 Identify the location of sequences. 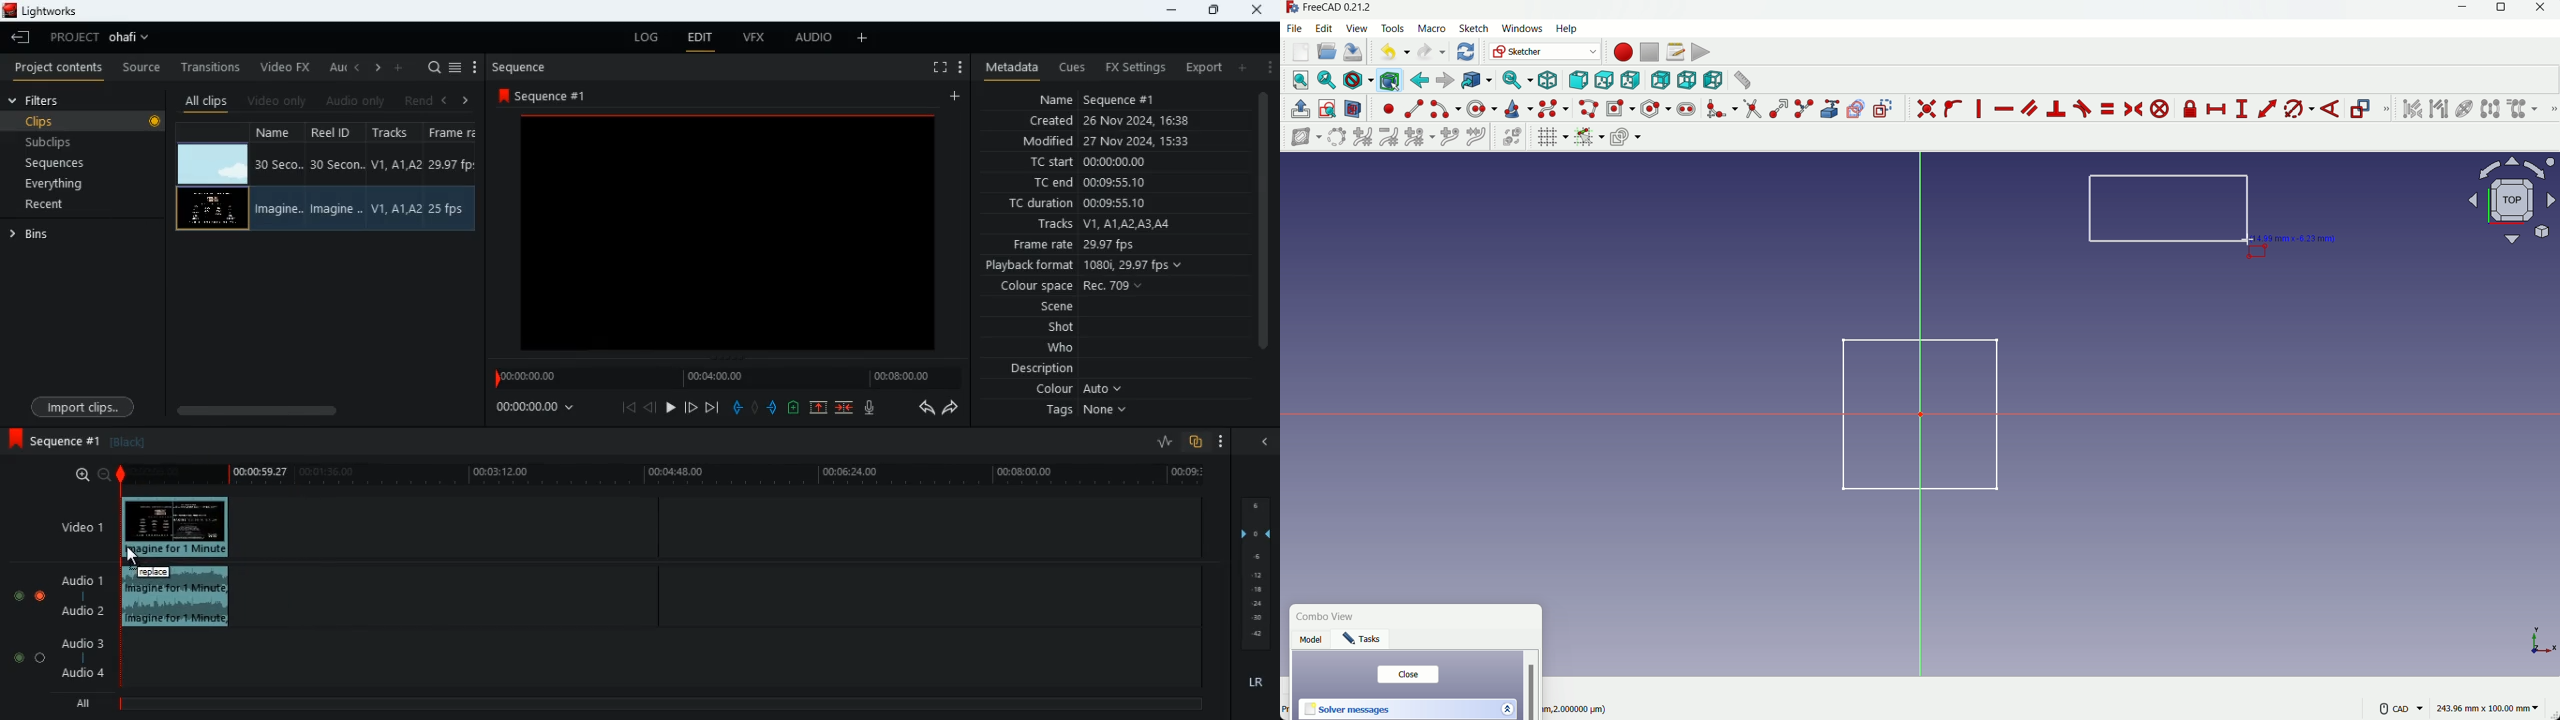
(70, 163).